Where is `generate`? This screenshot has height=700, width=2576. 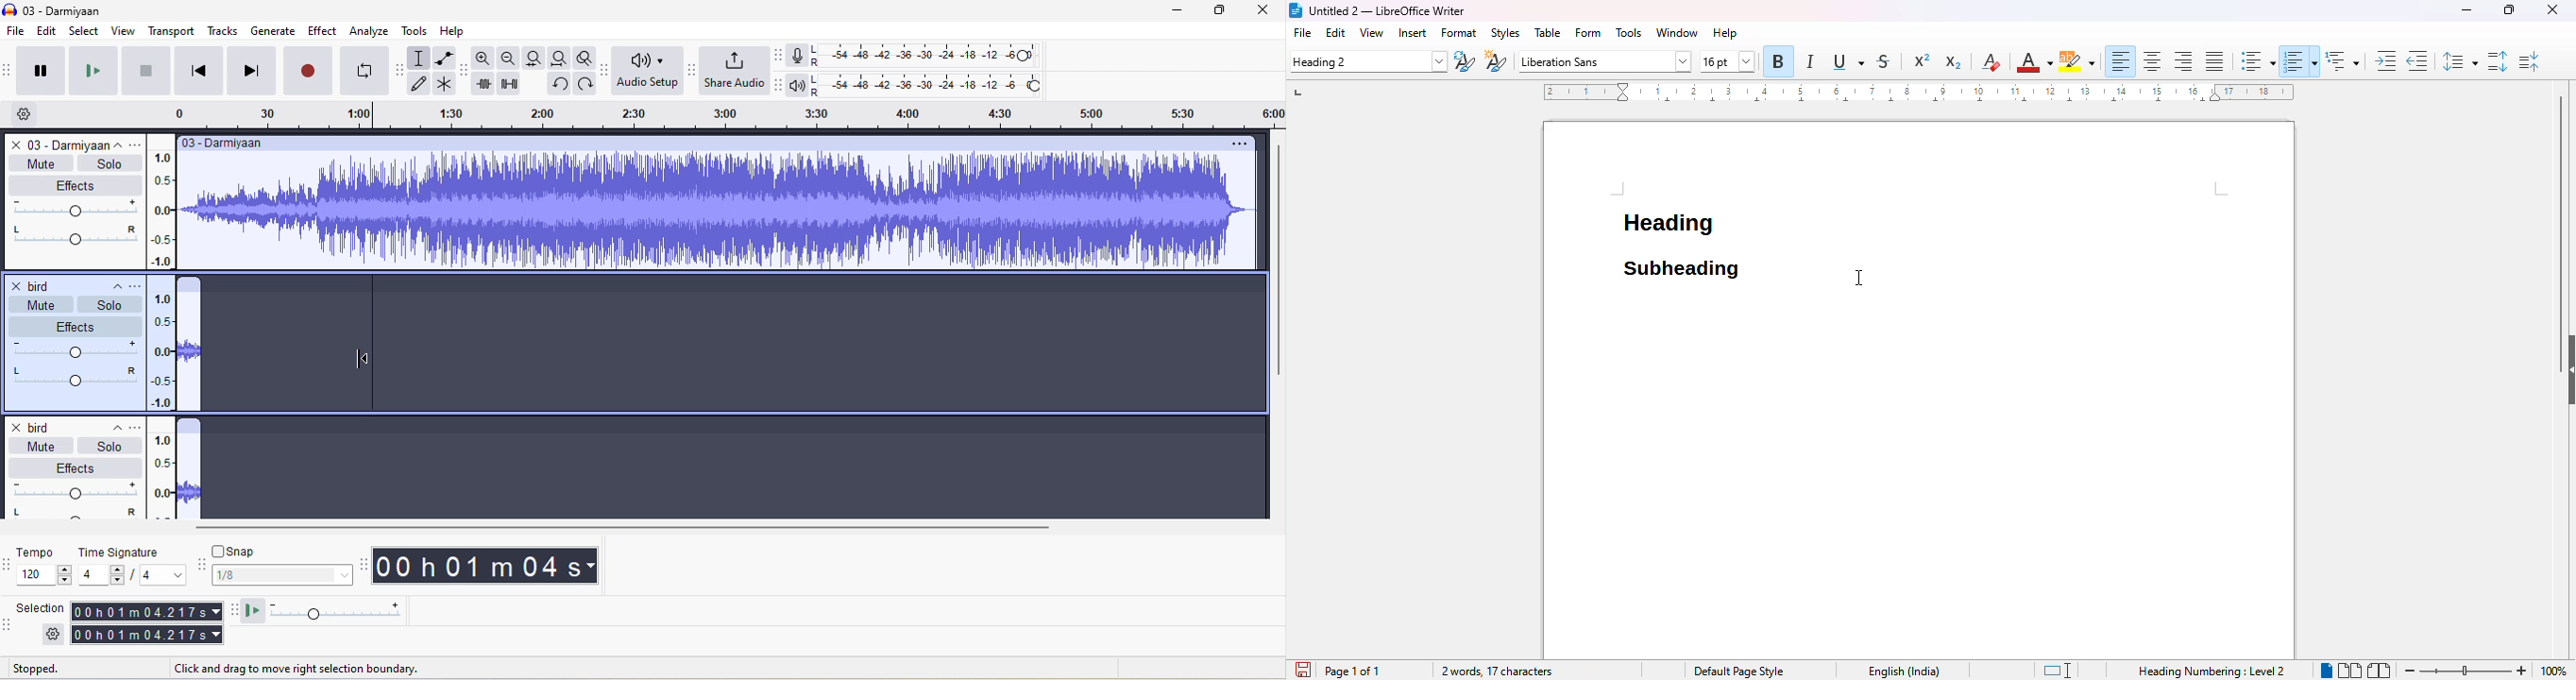 generate is located at coordinates (274, 29).